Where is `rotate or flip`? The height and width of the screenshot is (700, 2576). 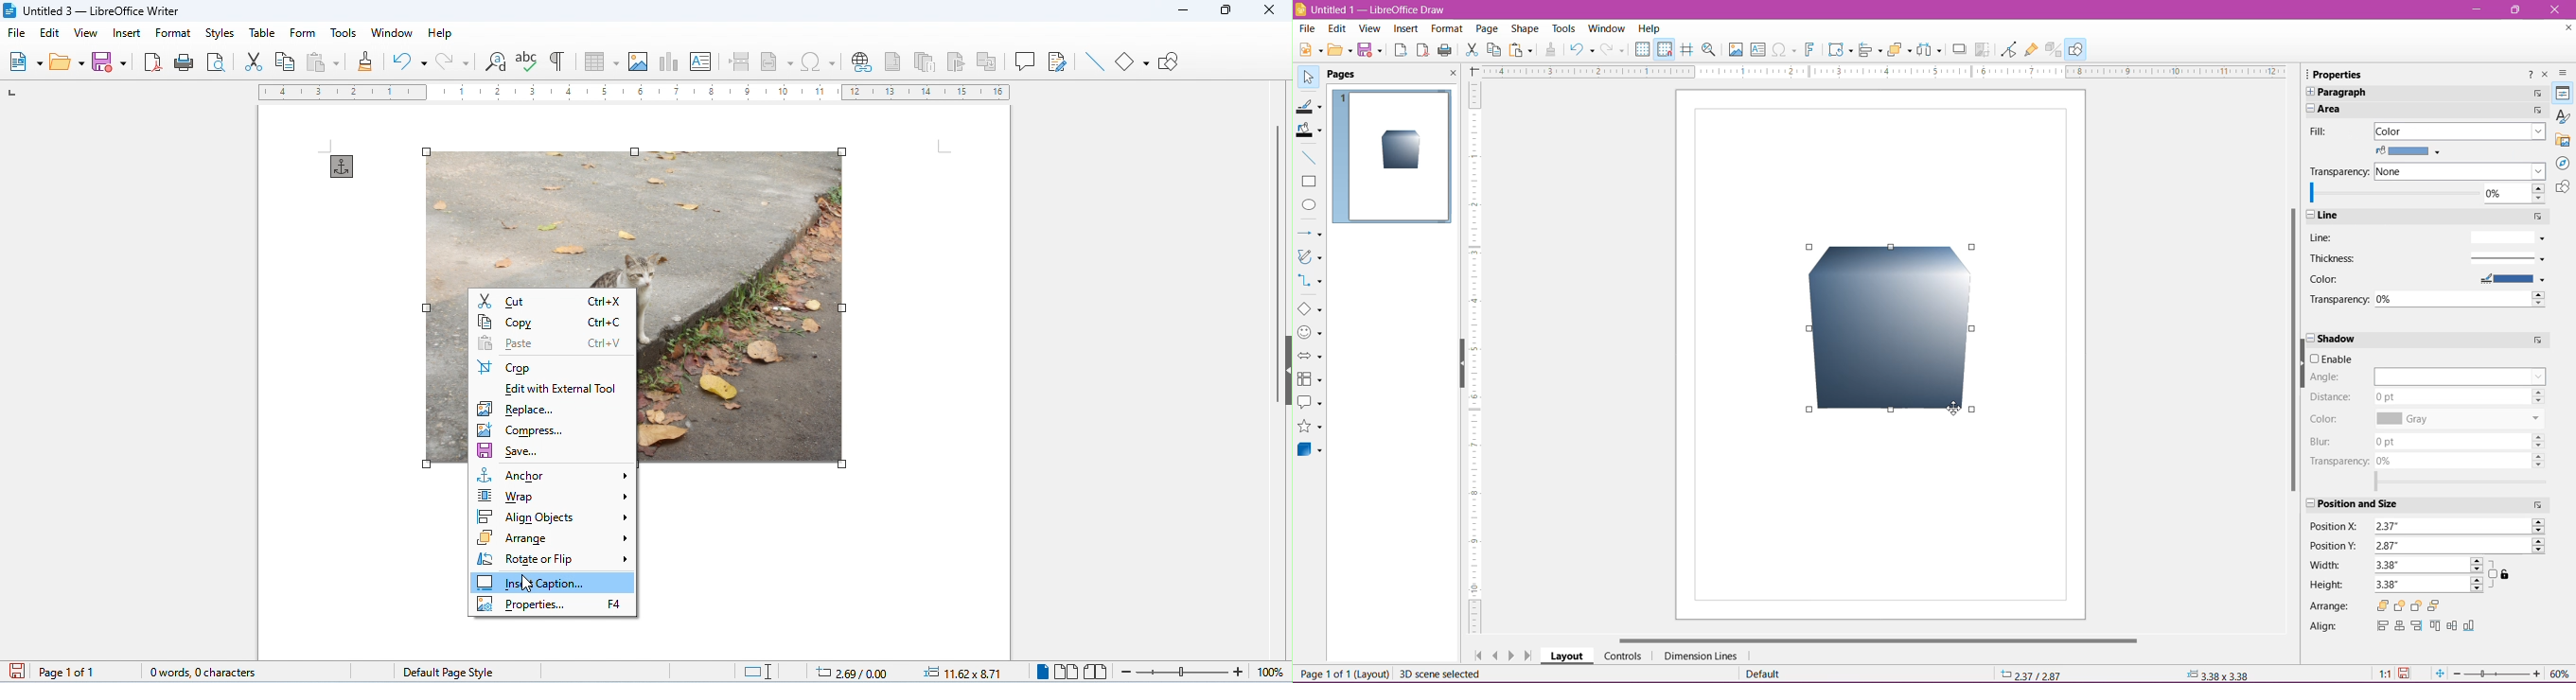 rotate or flip is located at coordinates (555, 558).